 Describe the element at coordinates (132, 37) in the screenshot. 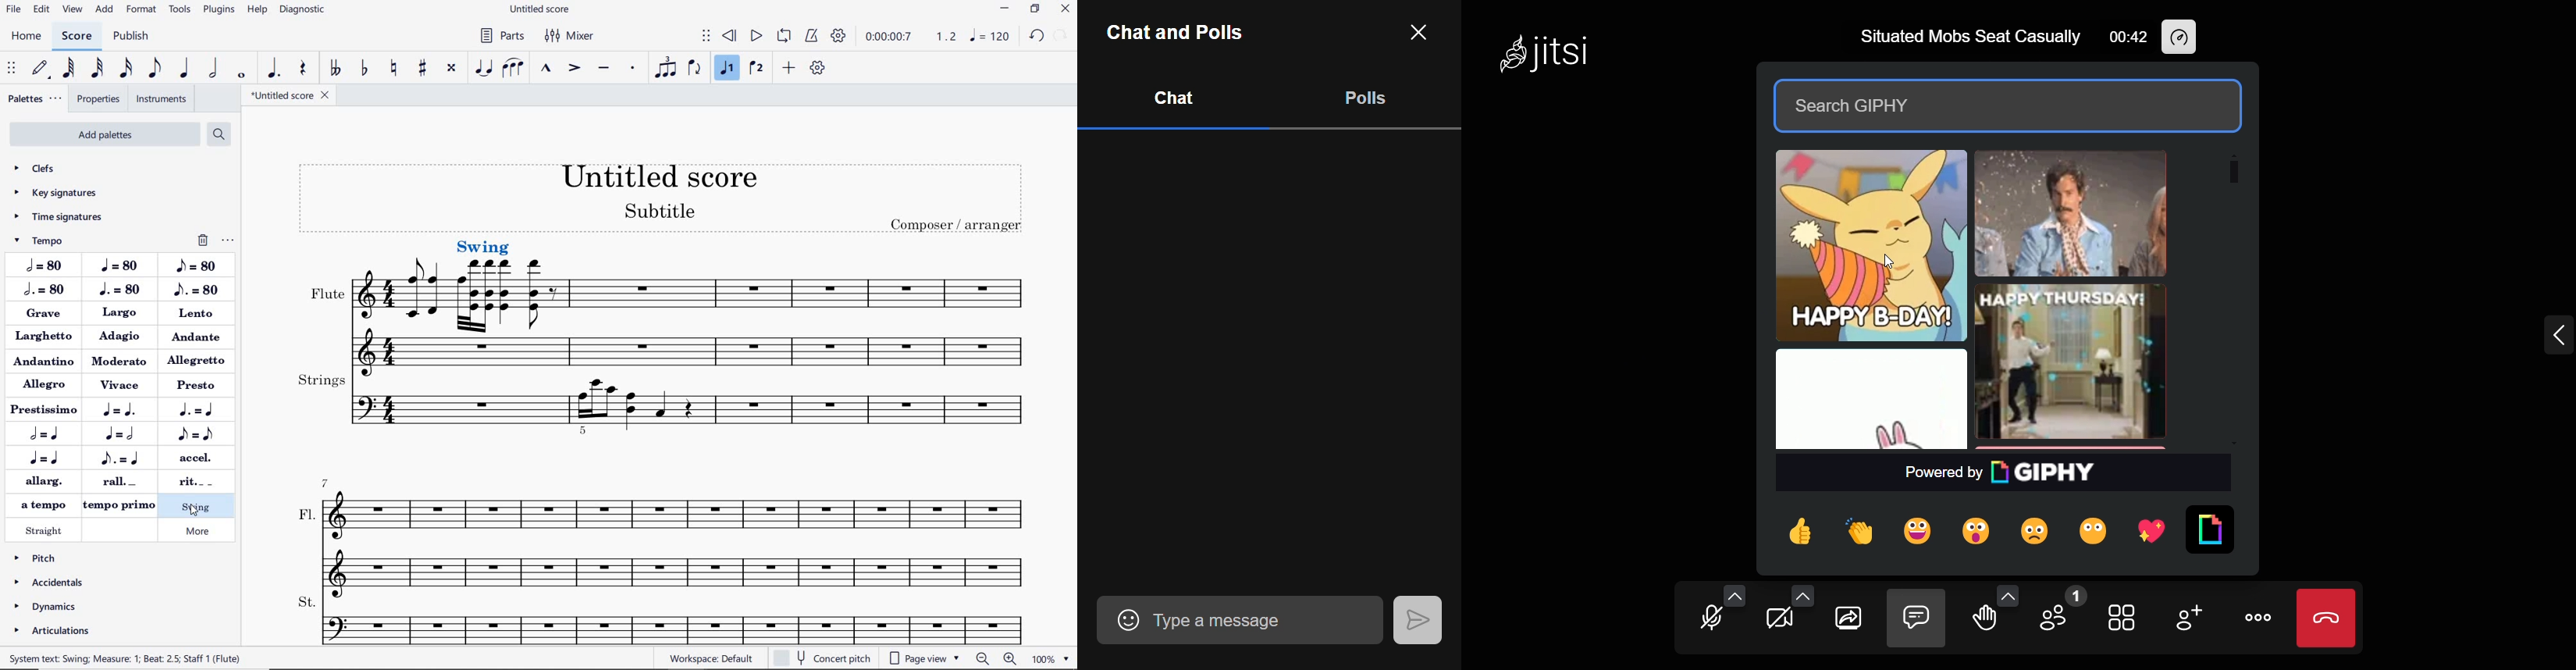

I see `publish` at that location.